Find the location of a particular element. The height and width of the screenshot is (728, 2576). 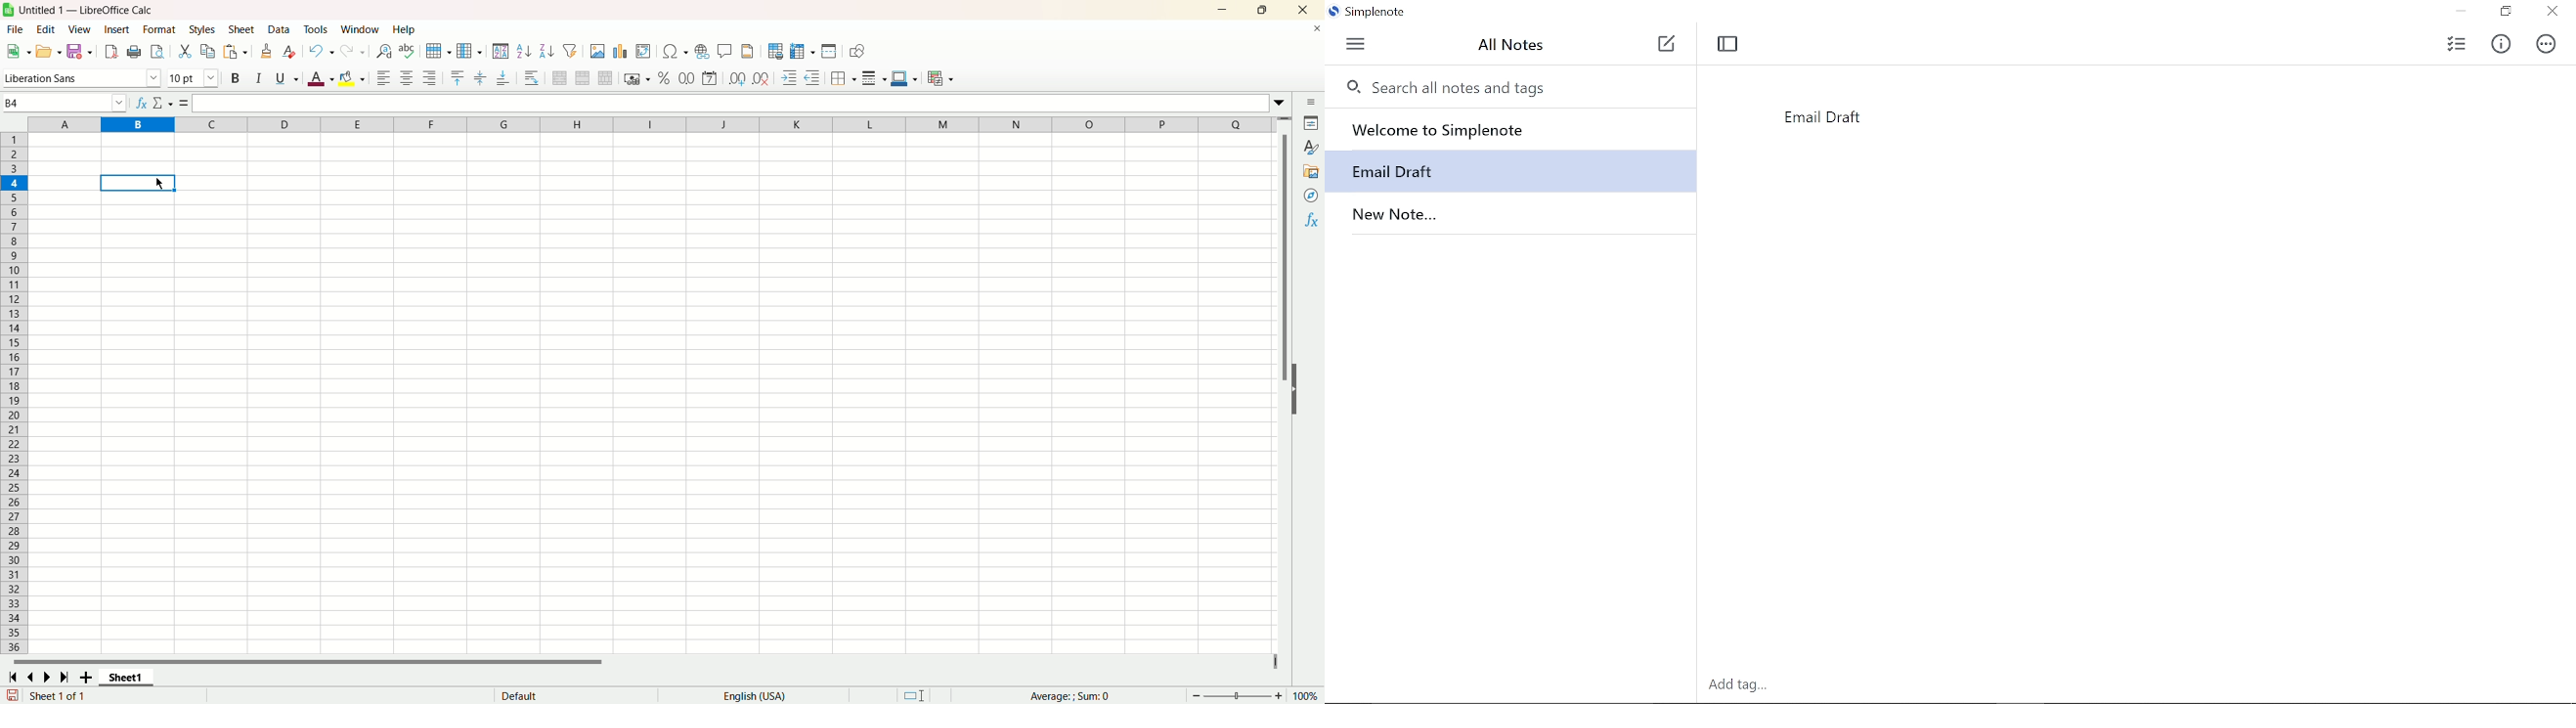

first sheet is located at coordinates (11, 676).